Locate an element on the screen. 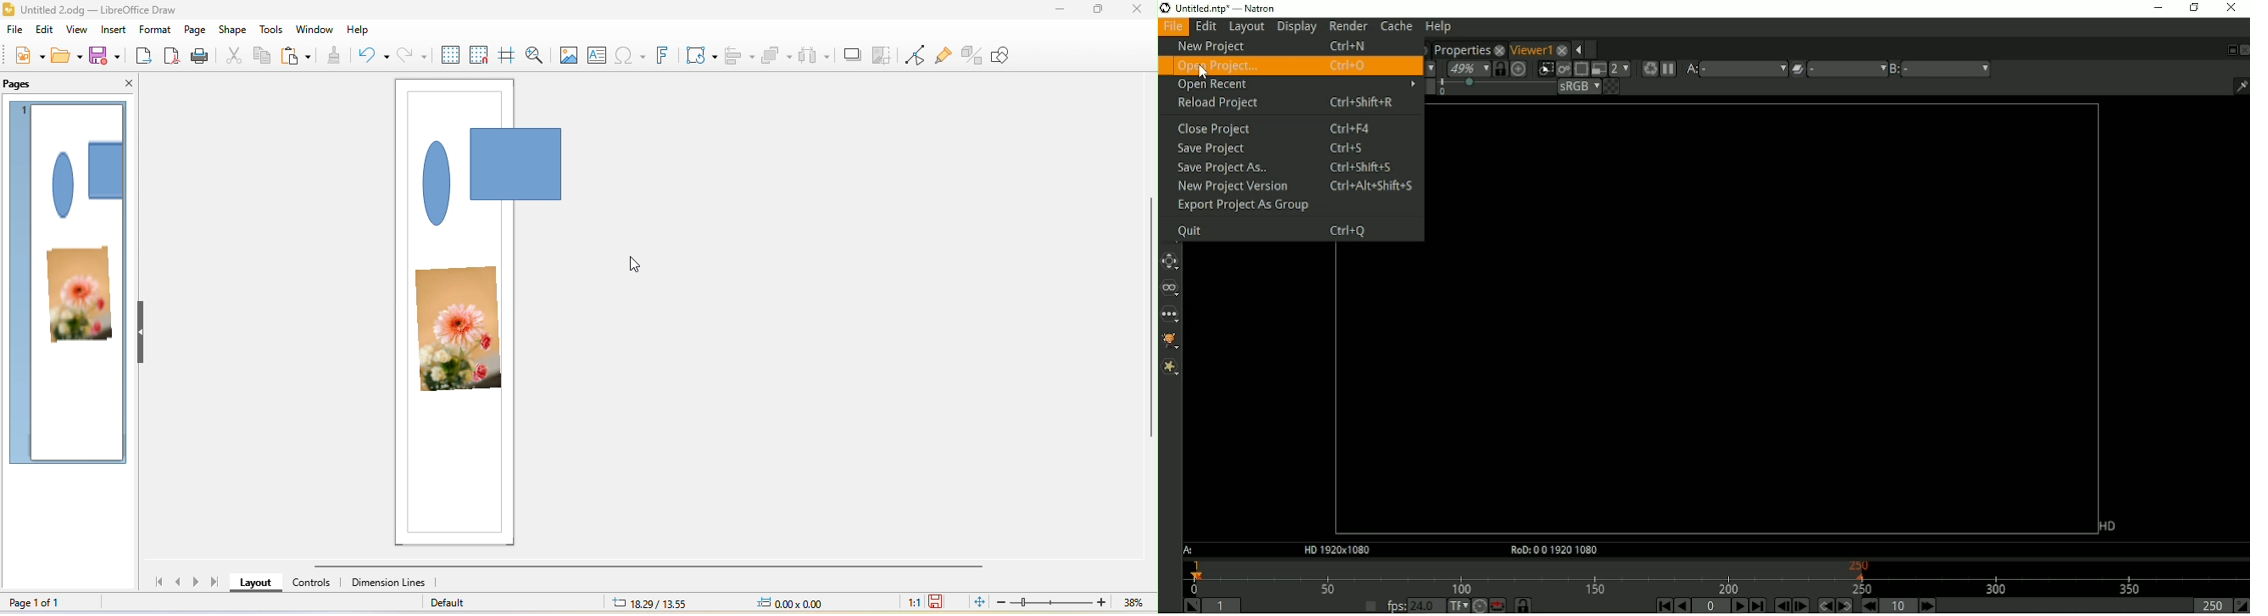 The height and width of the screenshot is (616, 2268). crop image is located at coordinates (884, 53).